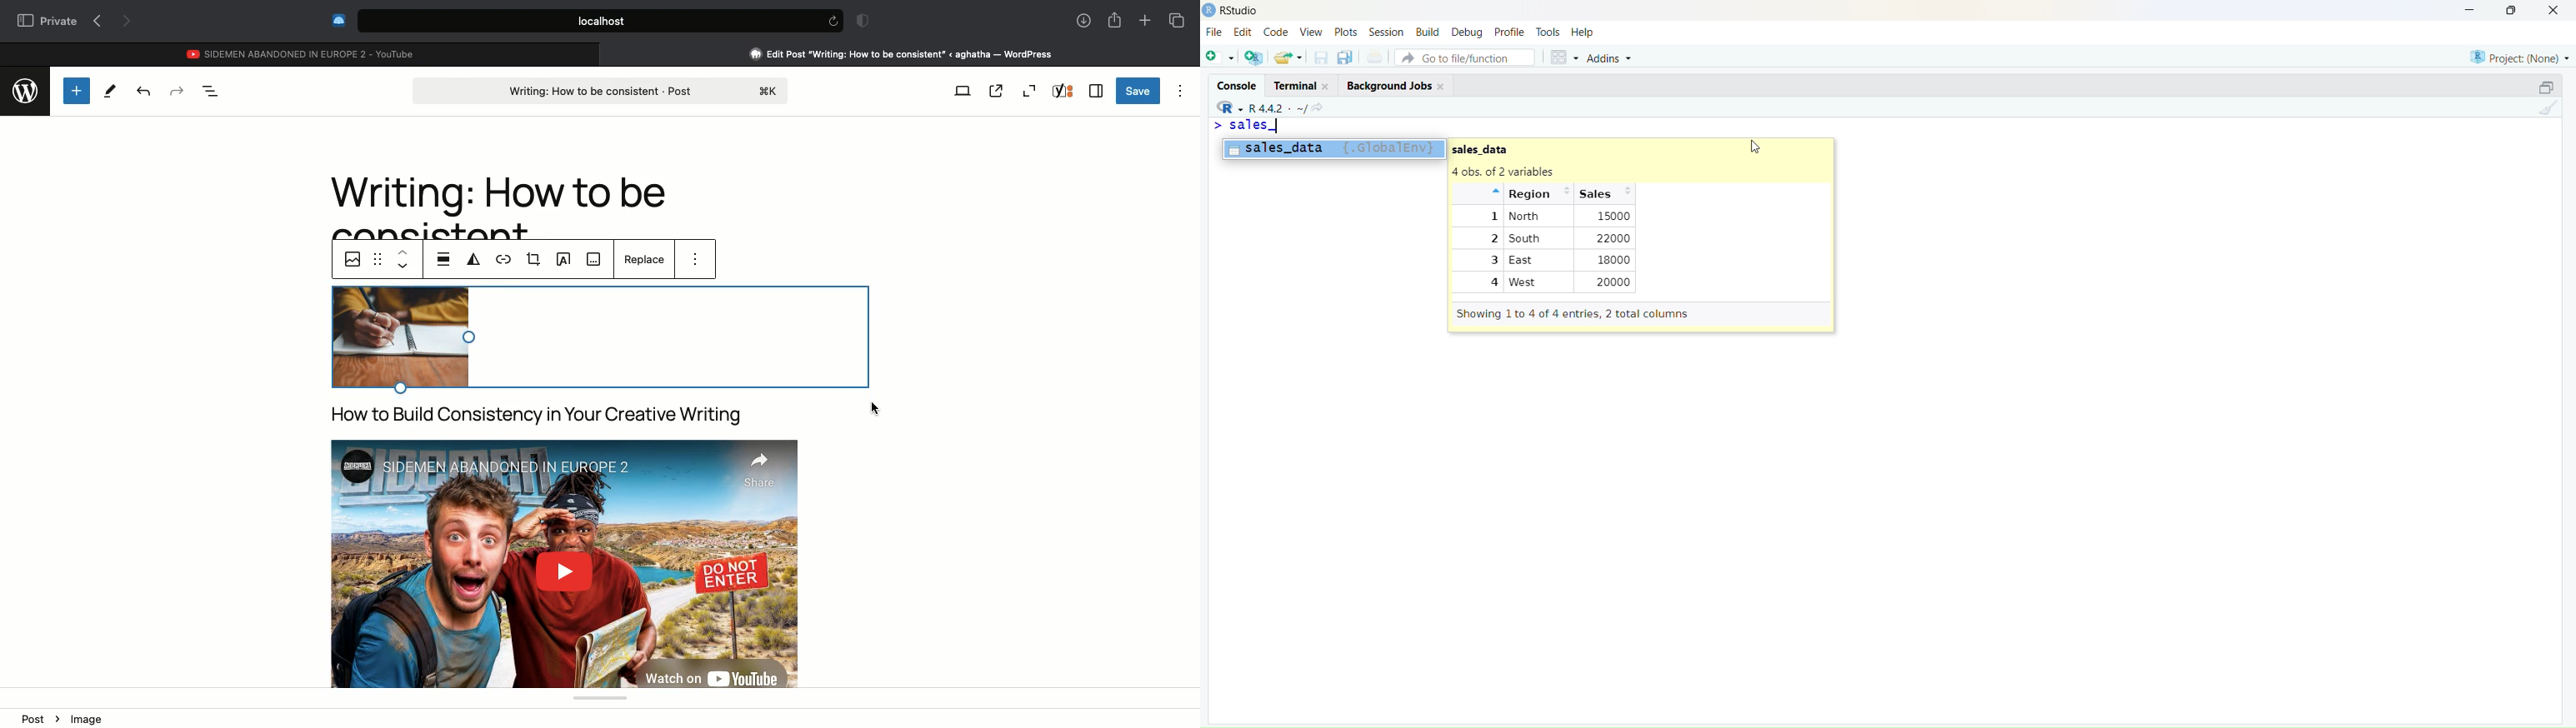  What do you see at coordinates (1333, 148) in the screenshot?
I see `sales_data` at bounding box center [1333, 148].